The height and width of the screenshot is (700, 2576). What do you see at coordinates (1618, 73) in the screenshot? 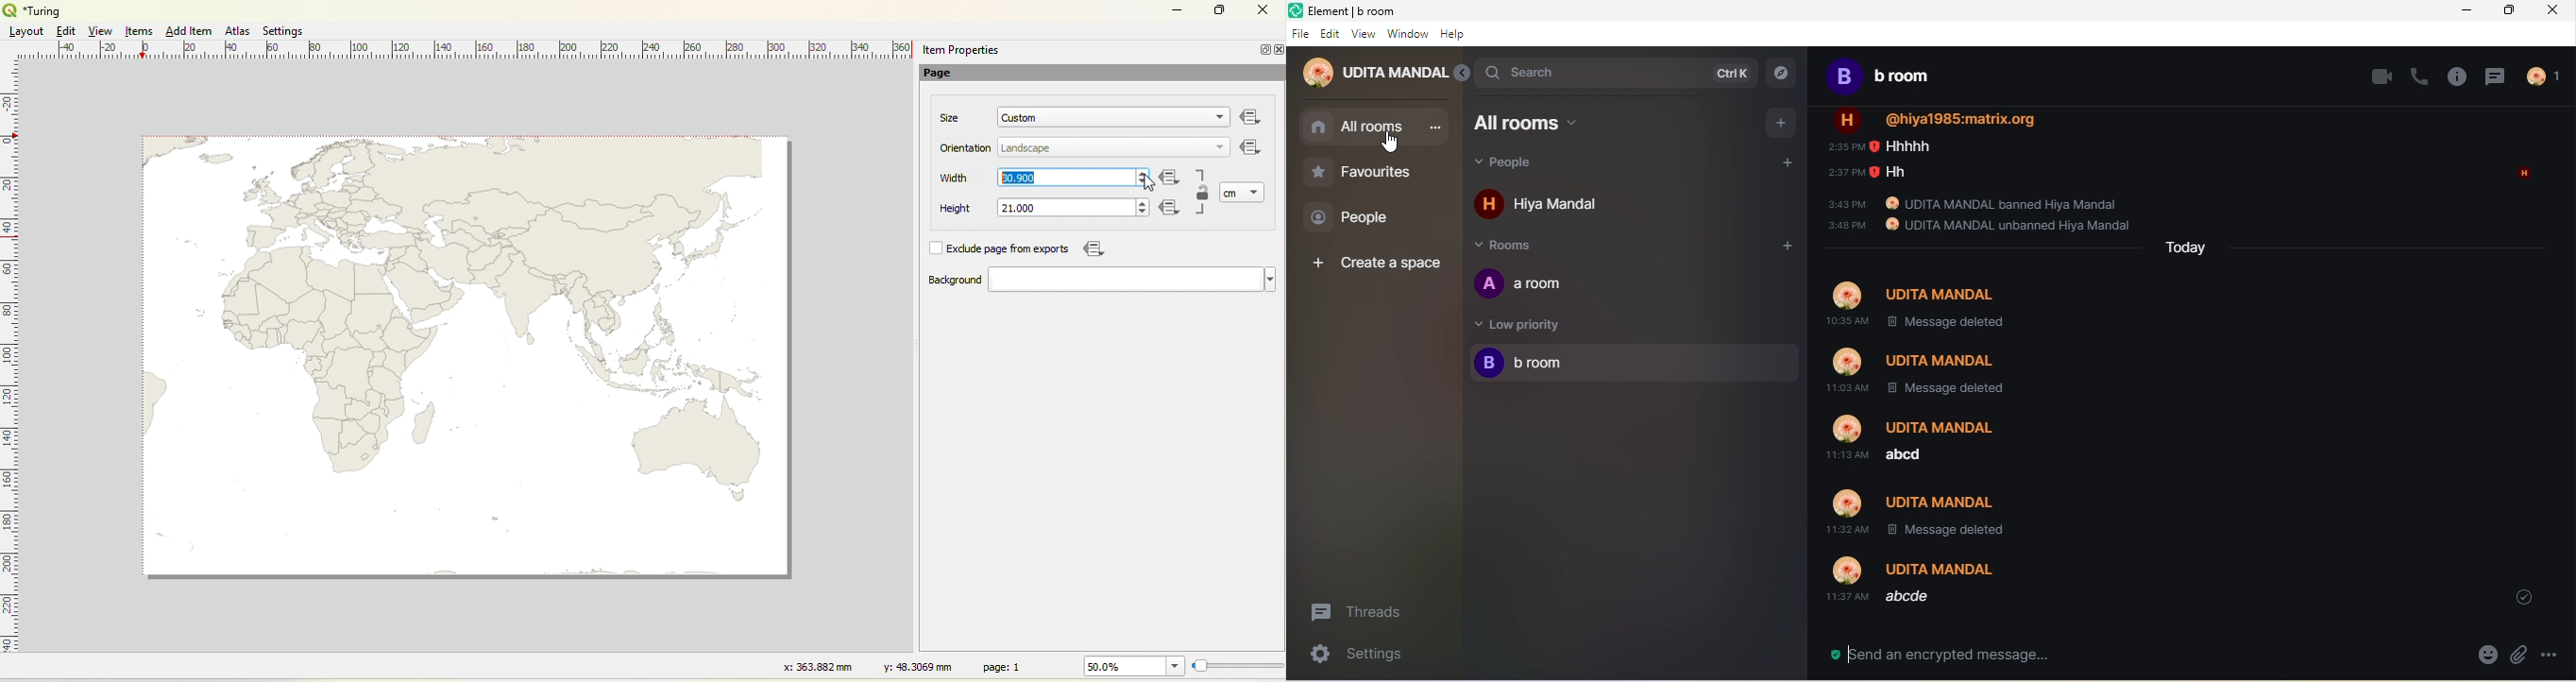
I see `search` at bounding box center [1618, 73].